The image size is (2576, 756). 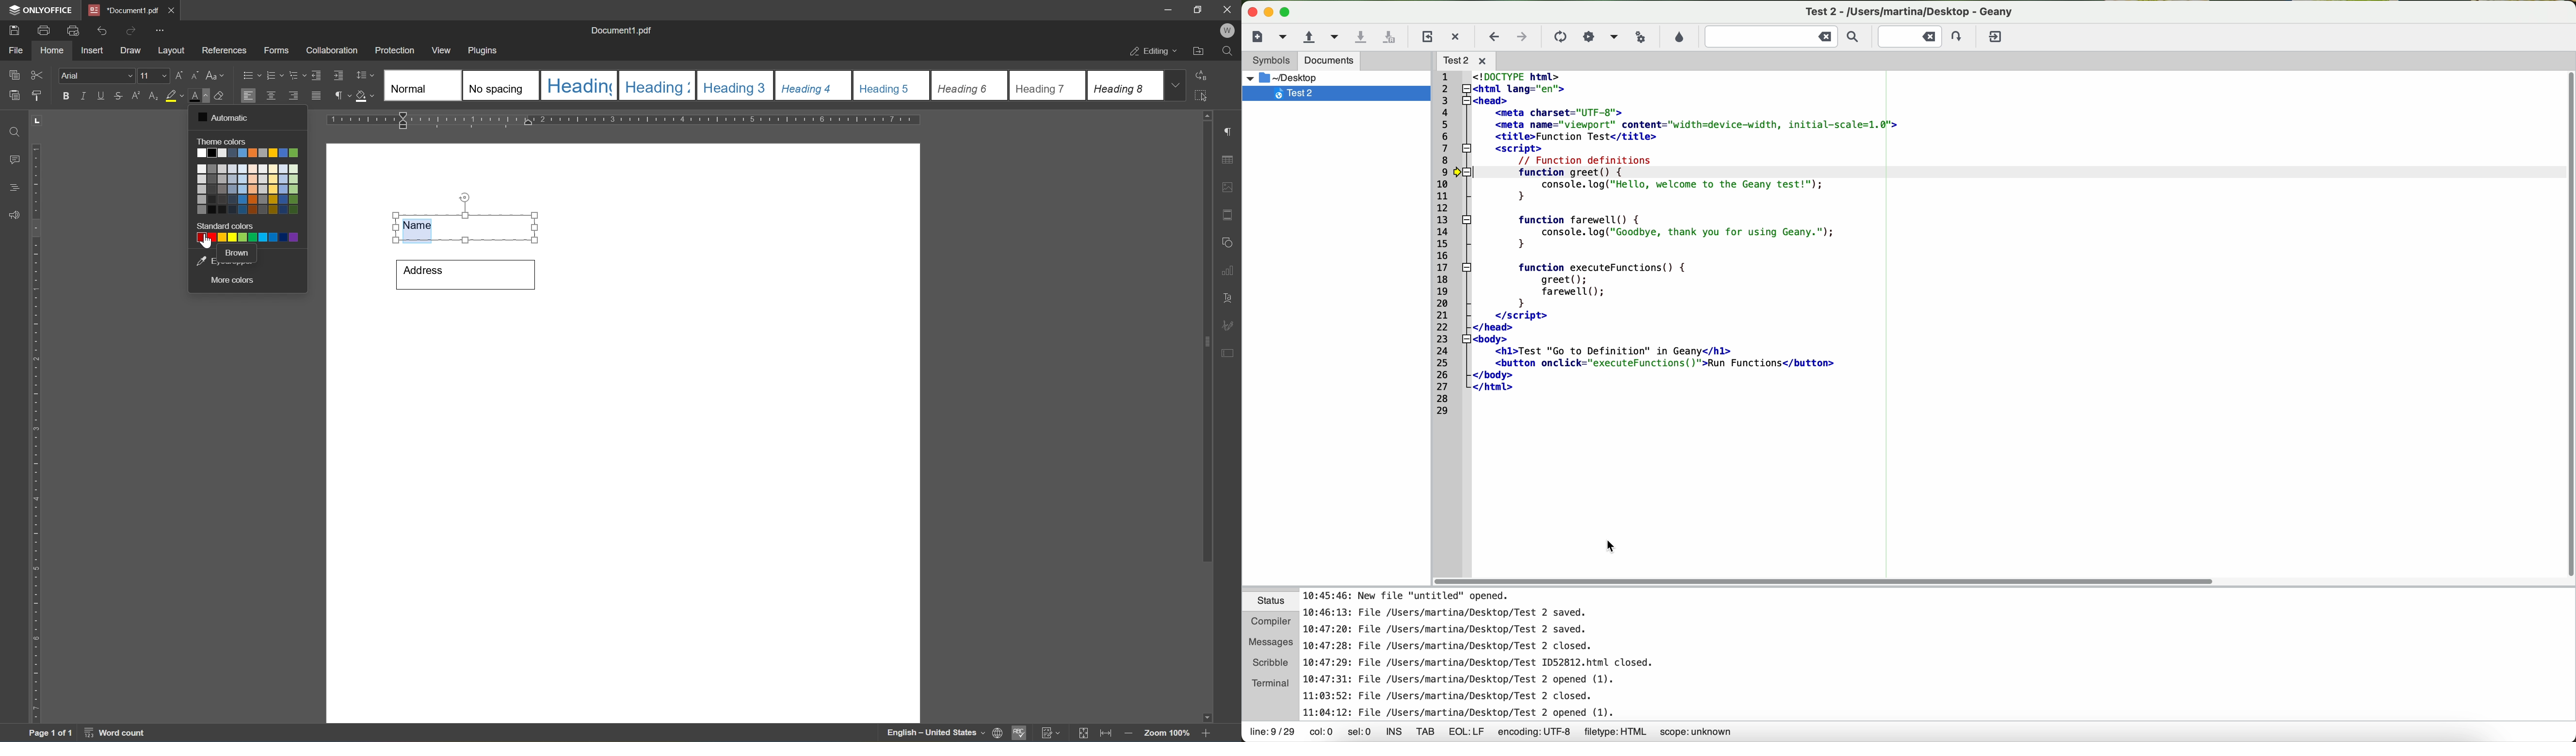 I want to click on plugins, so click(x=487, y=49).